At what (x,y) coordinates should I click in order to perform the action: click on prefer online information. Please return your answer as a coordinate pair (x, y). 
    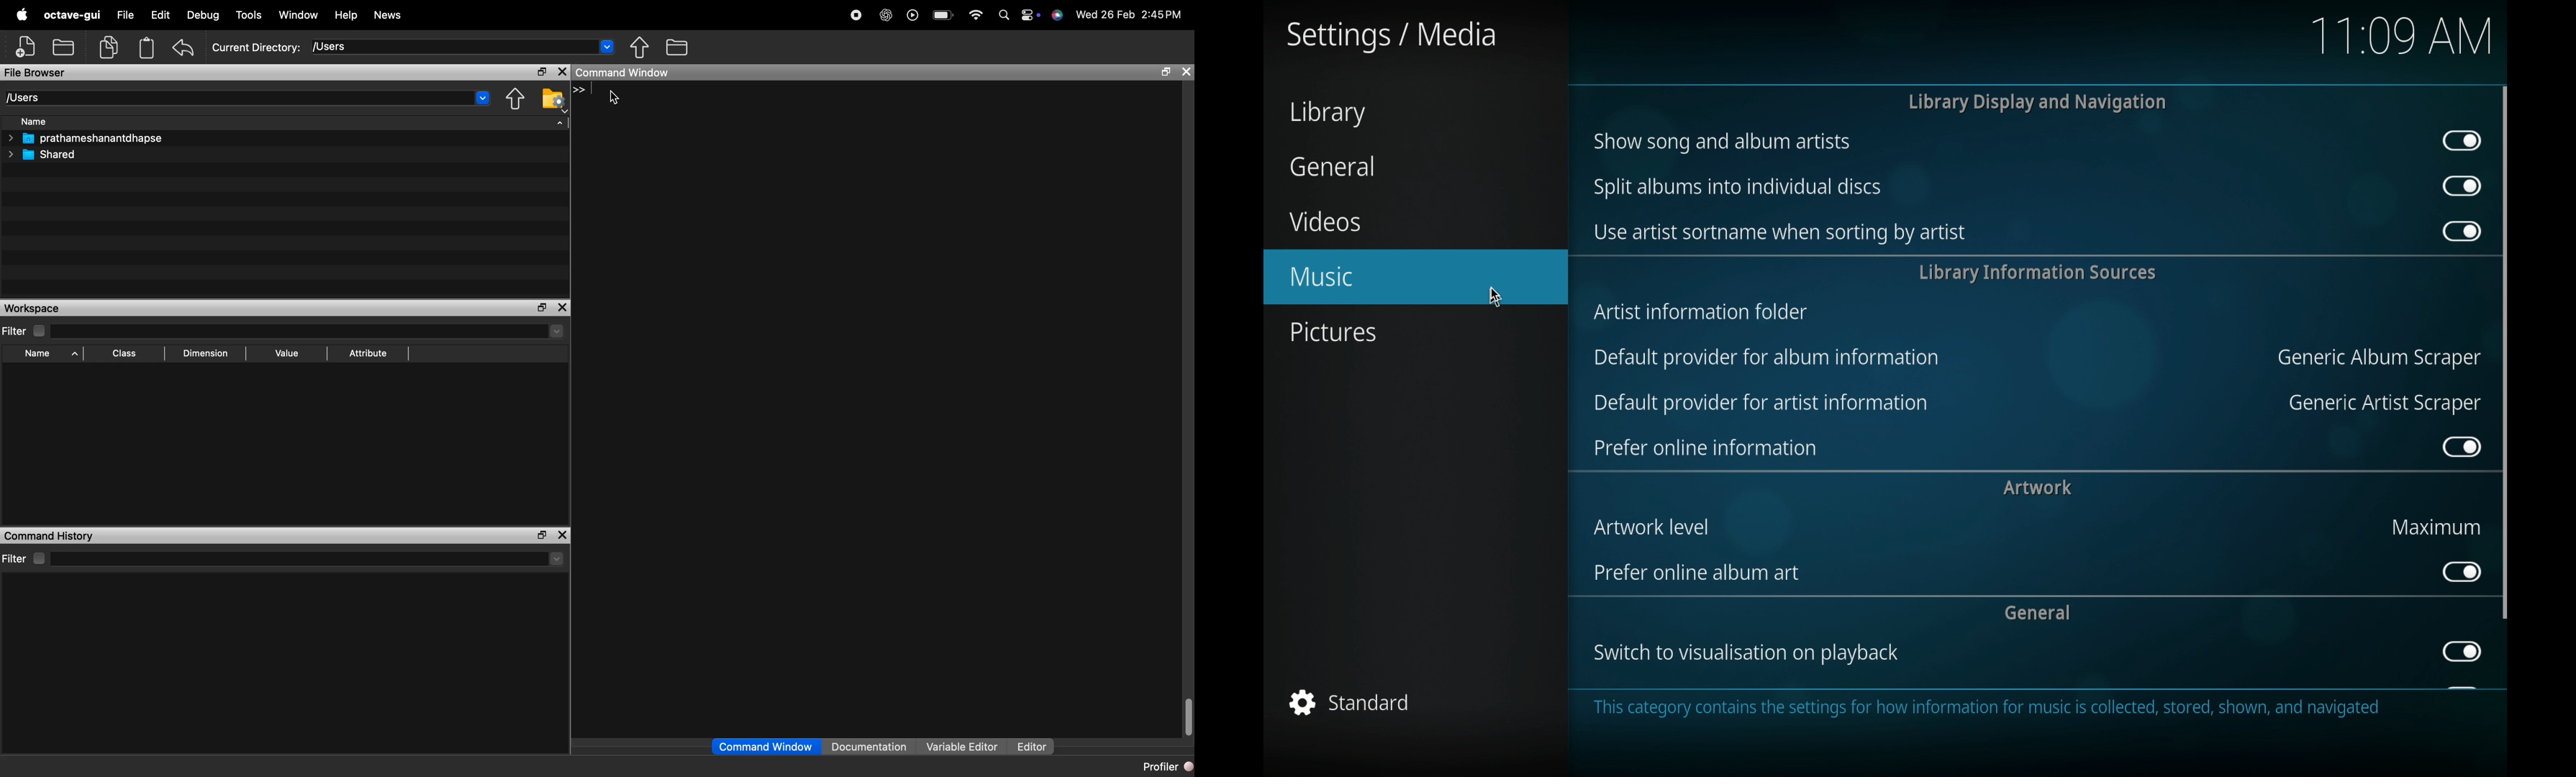
    Looking at the image, I should click on (1705, 448).